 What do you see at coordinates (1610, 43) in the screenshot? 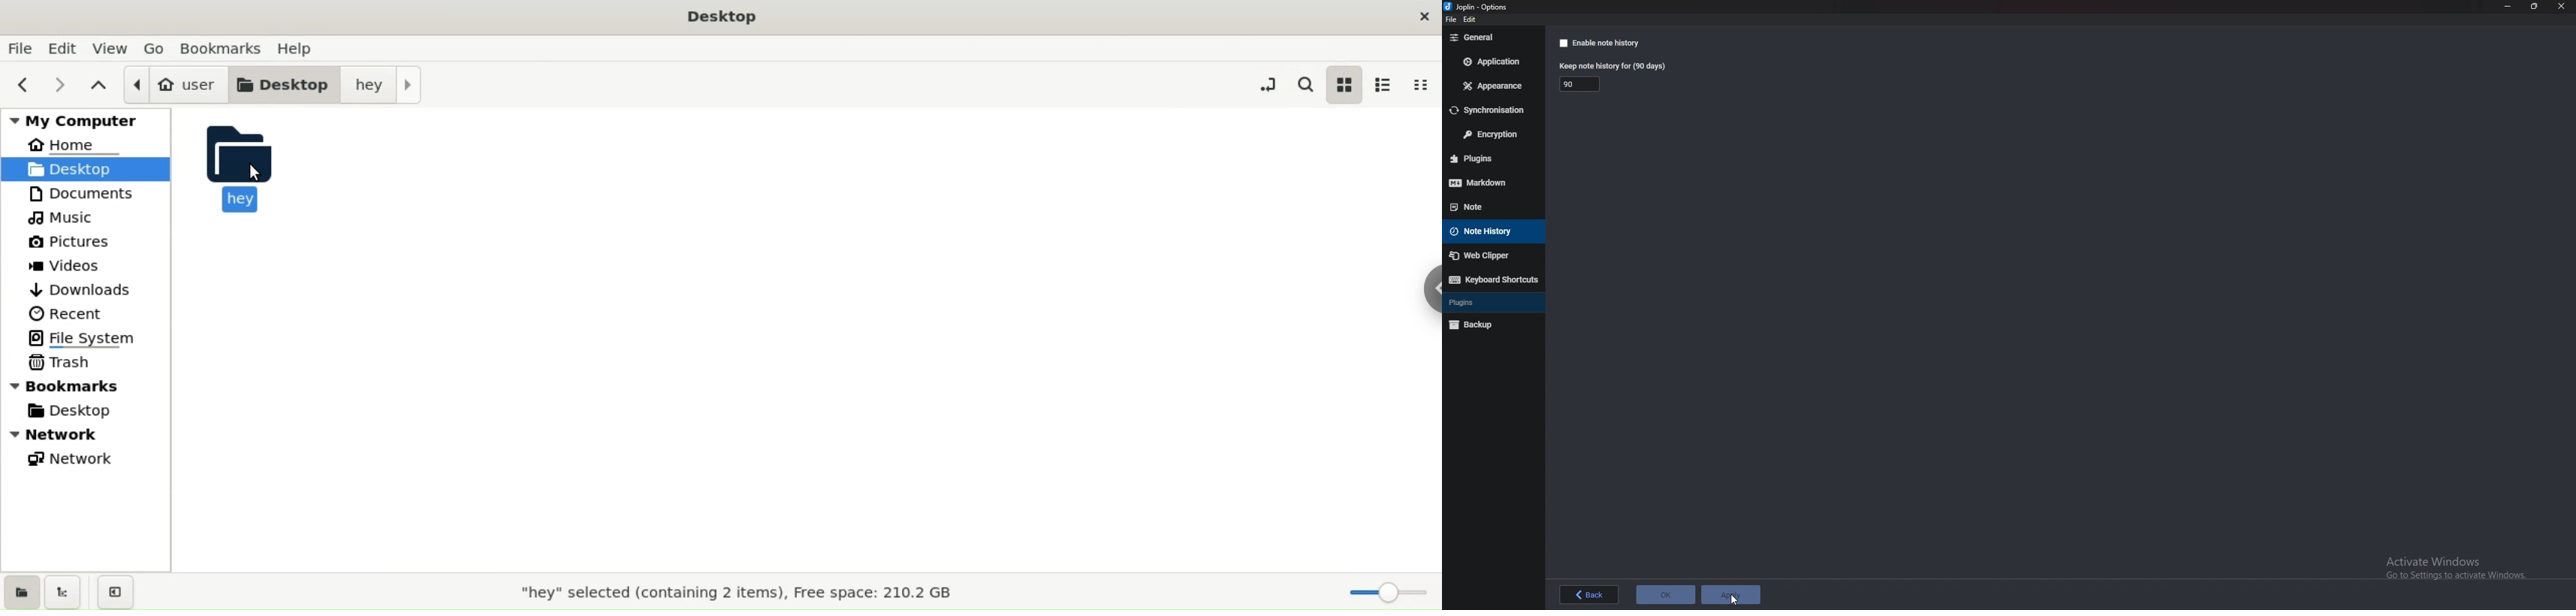
I see `Enable note history` at bounding box center [1610, 43].